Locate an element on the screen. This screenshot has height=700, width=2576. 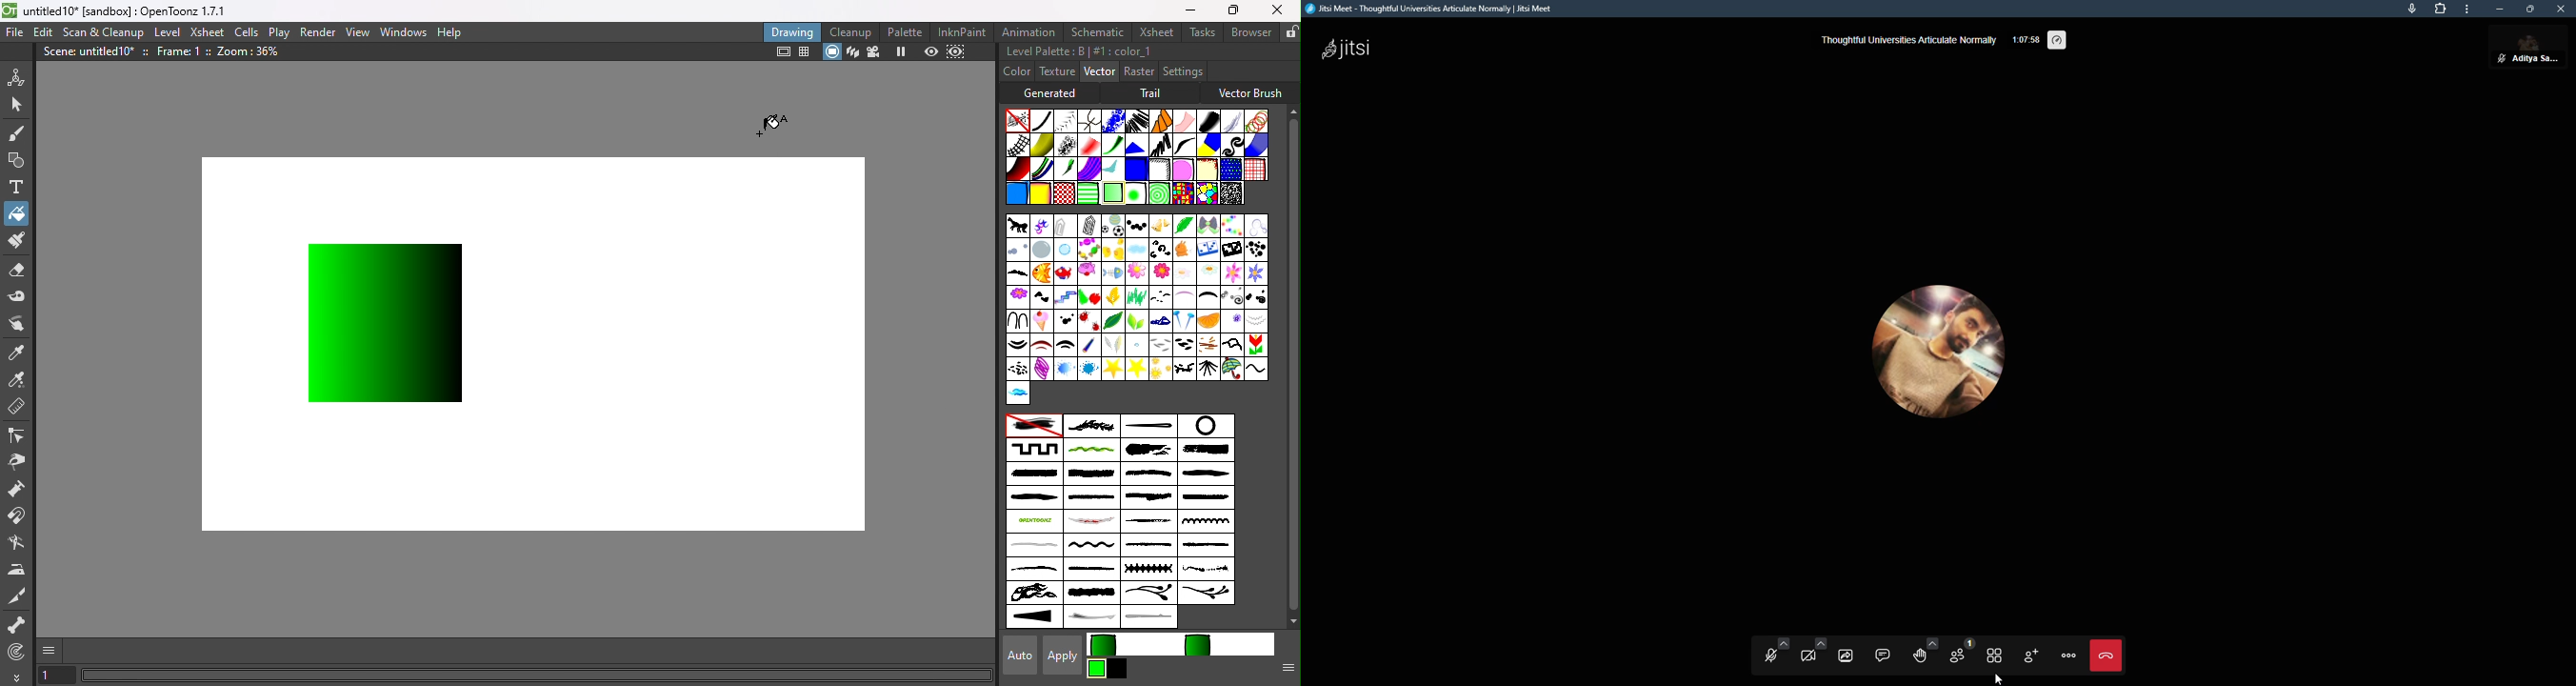
close is located at coordinates (2562, 9).